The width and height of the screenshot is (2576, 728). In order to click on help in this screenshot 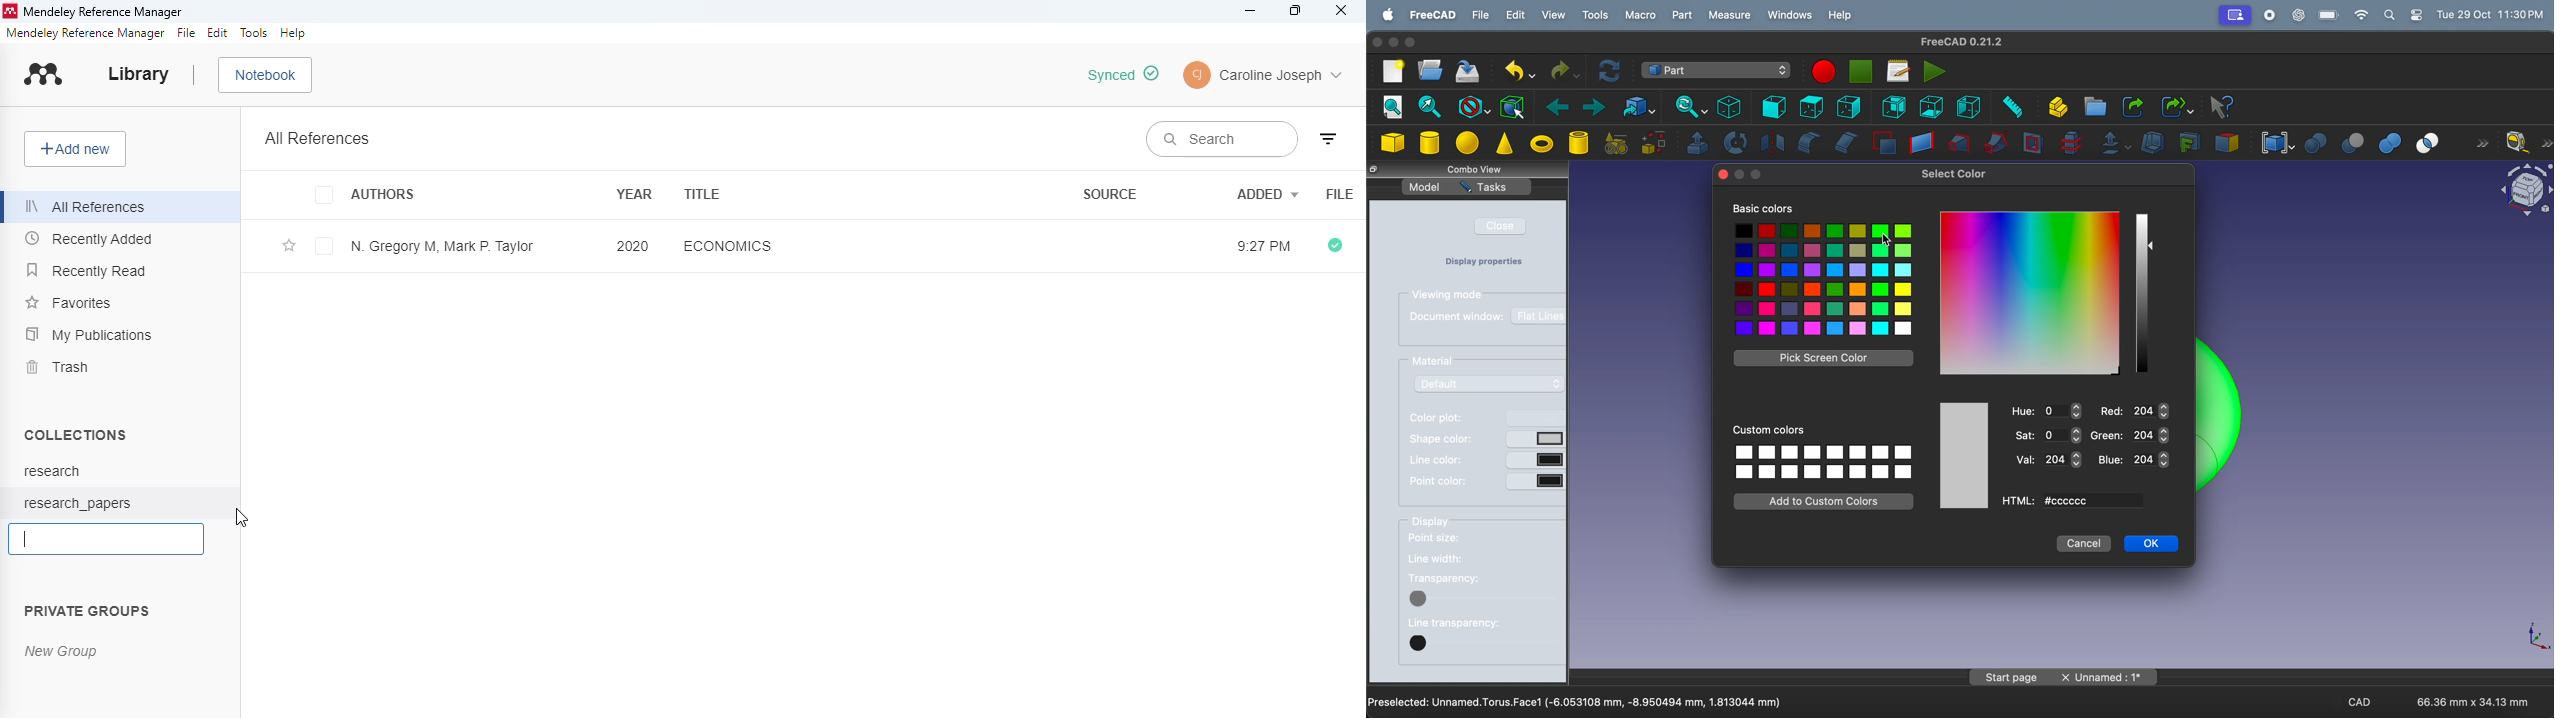, I will do `click(1842, 15)`.